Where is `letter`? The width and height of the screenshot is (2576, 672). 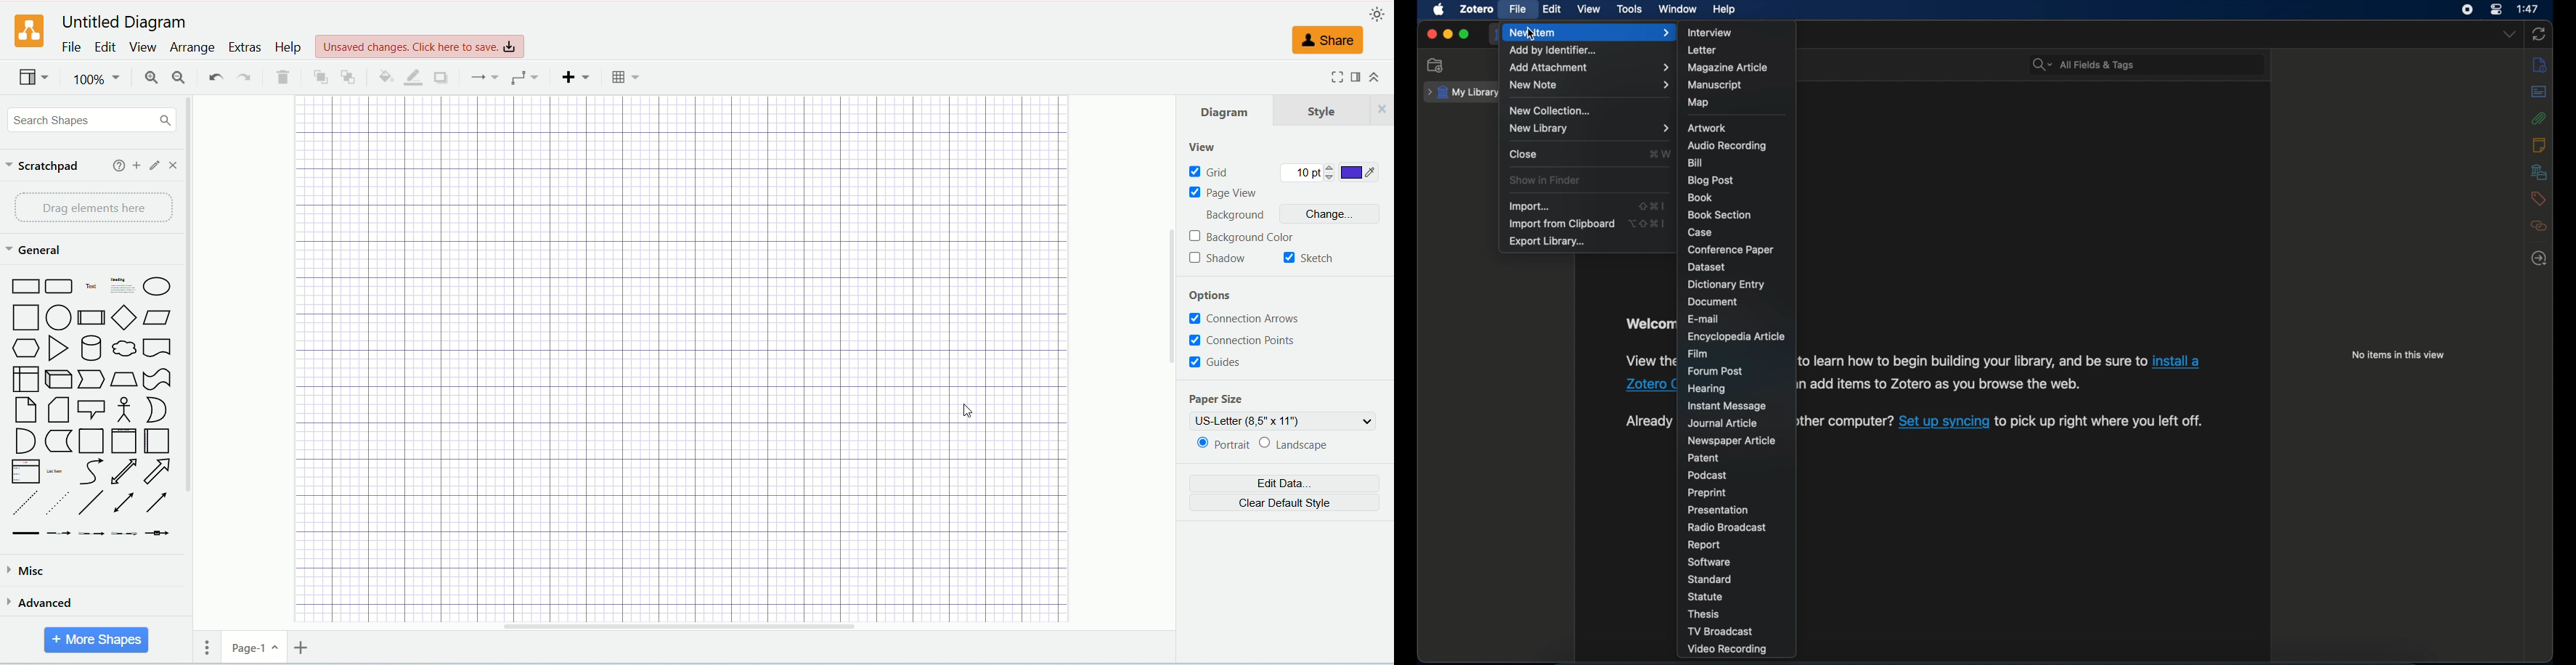 letter is located at coordinates (1703, 50).